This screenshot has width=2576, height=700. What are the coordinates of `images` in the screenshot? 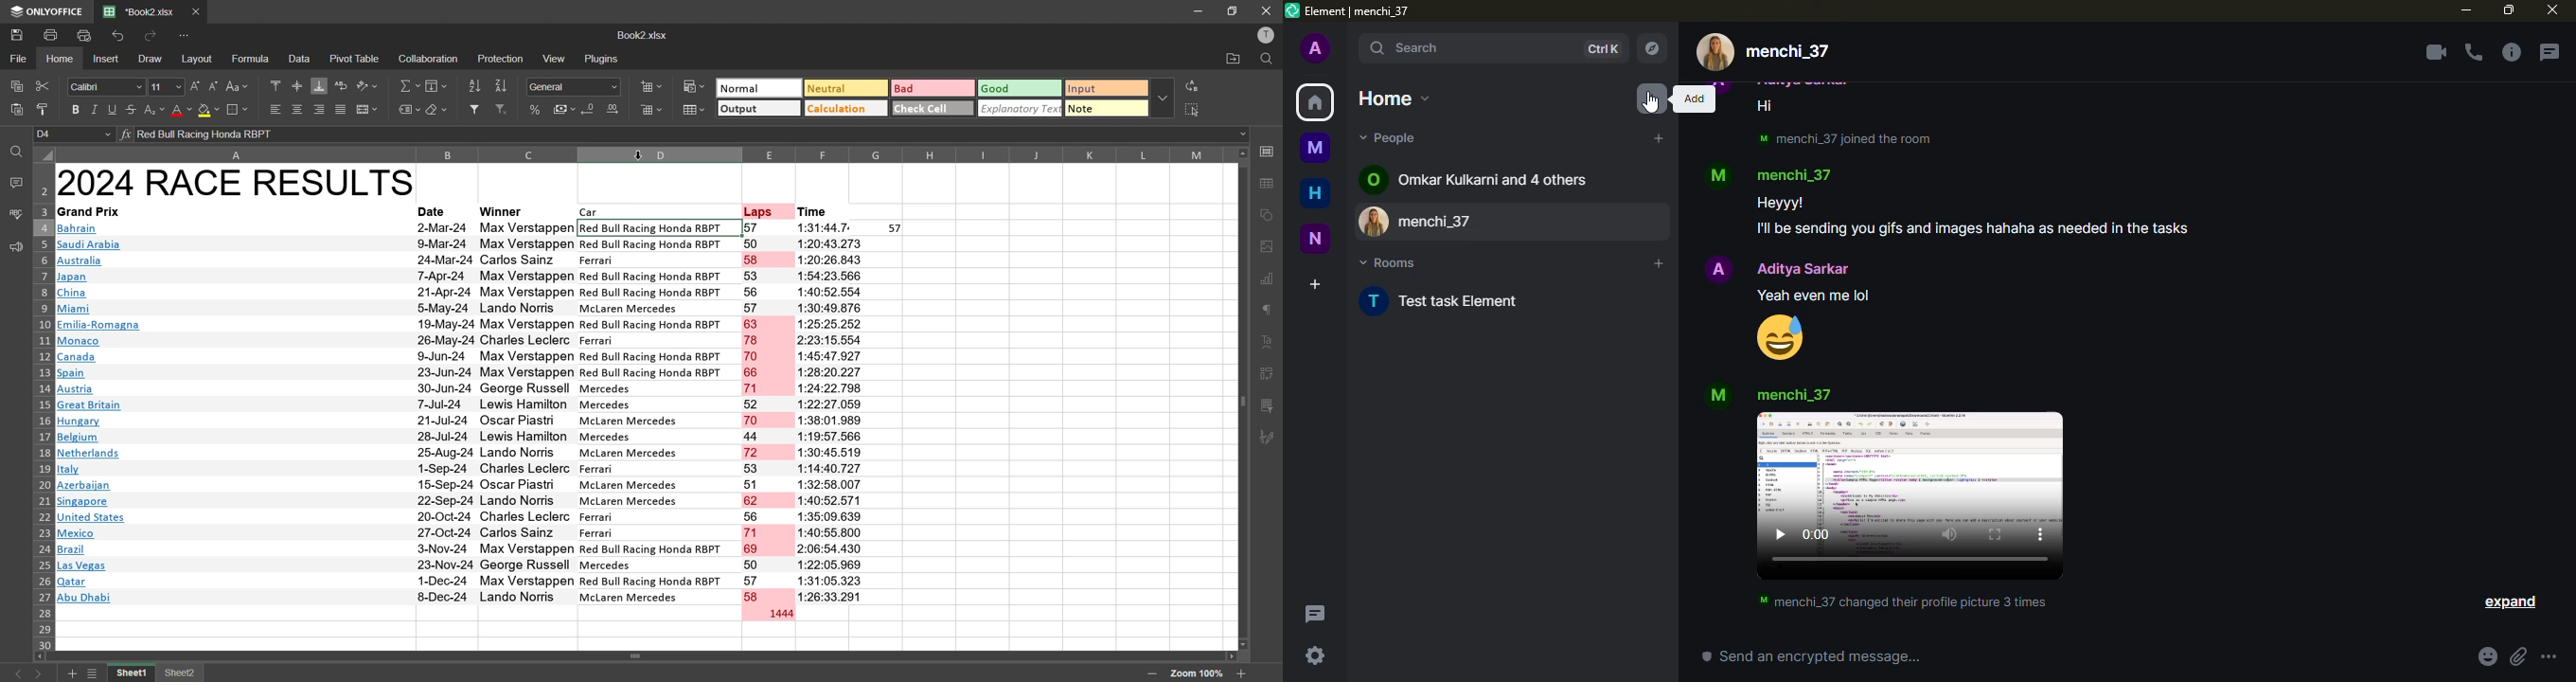 It's located at (1268, 247).